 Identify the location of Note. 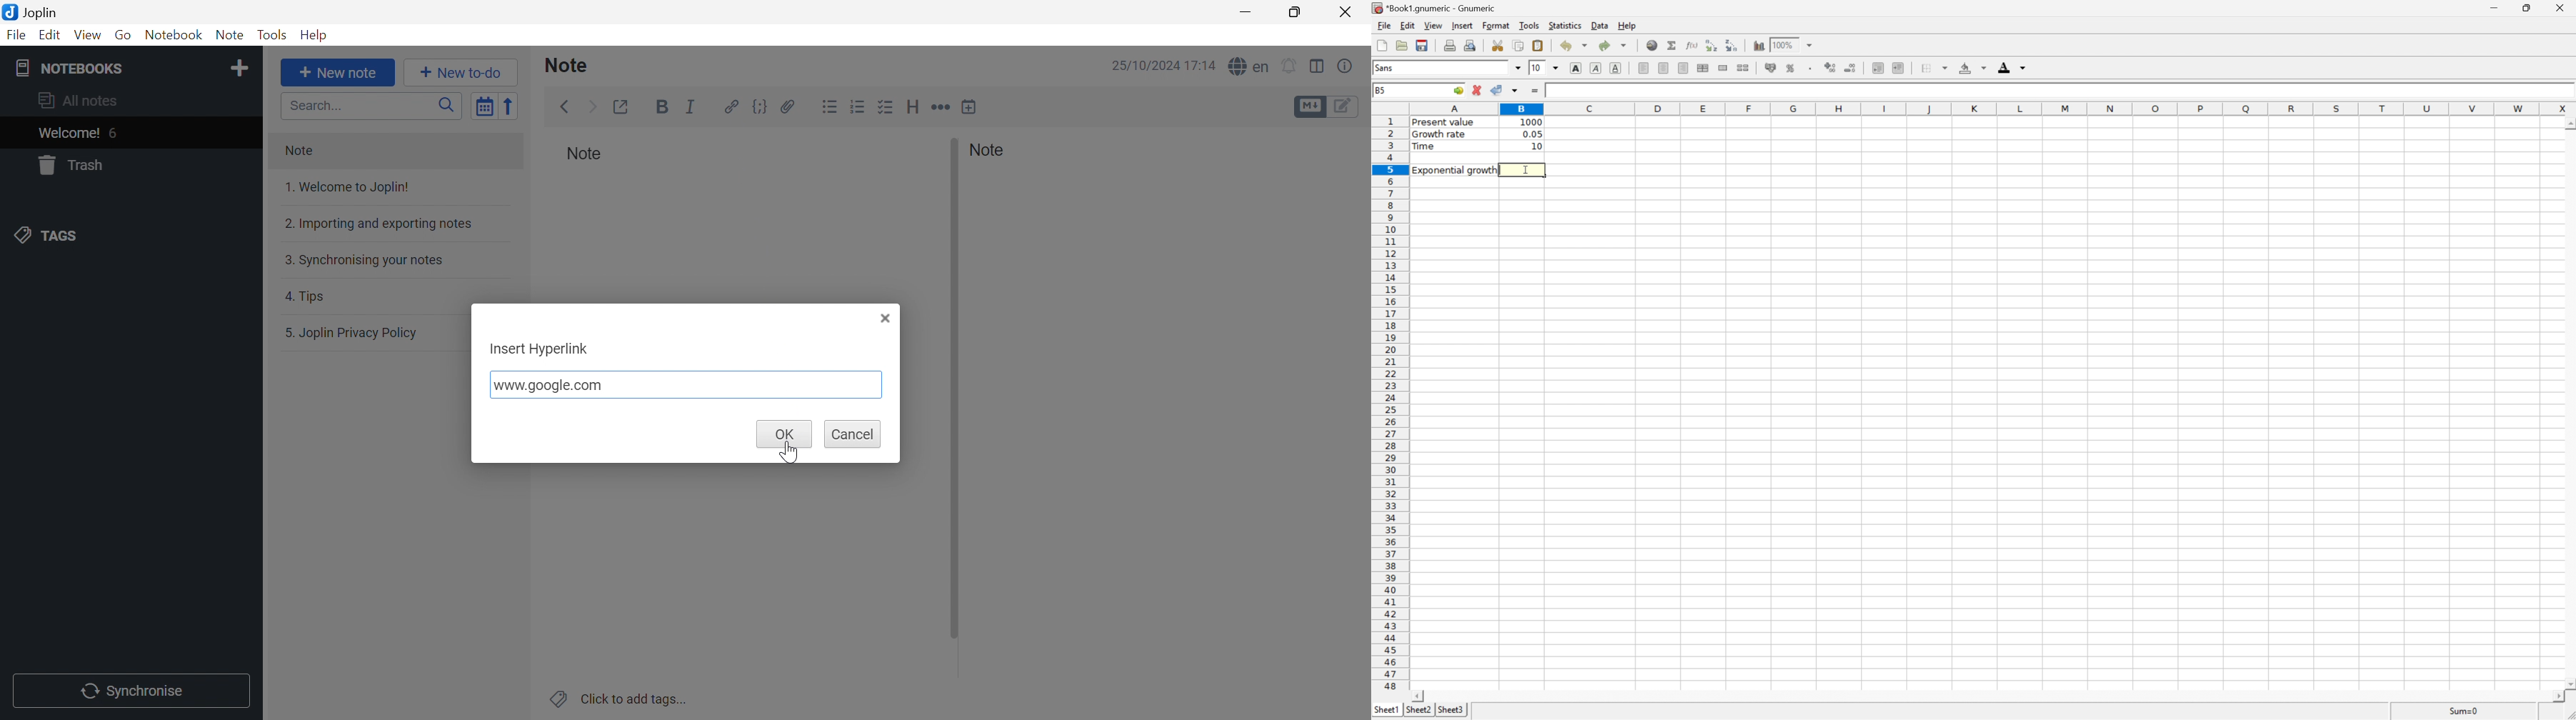
(585, 156).